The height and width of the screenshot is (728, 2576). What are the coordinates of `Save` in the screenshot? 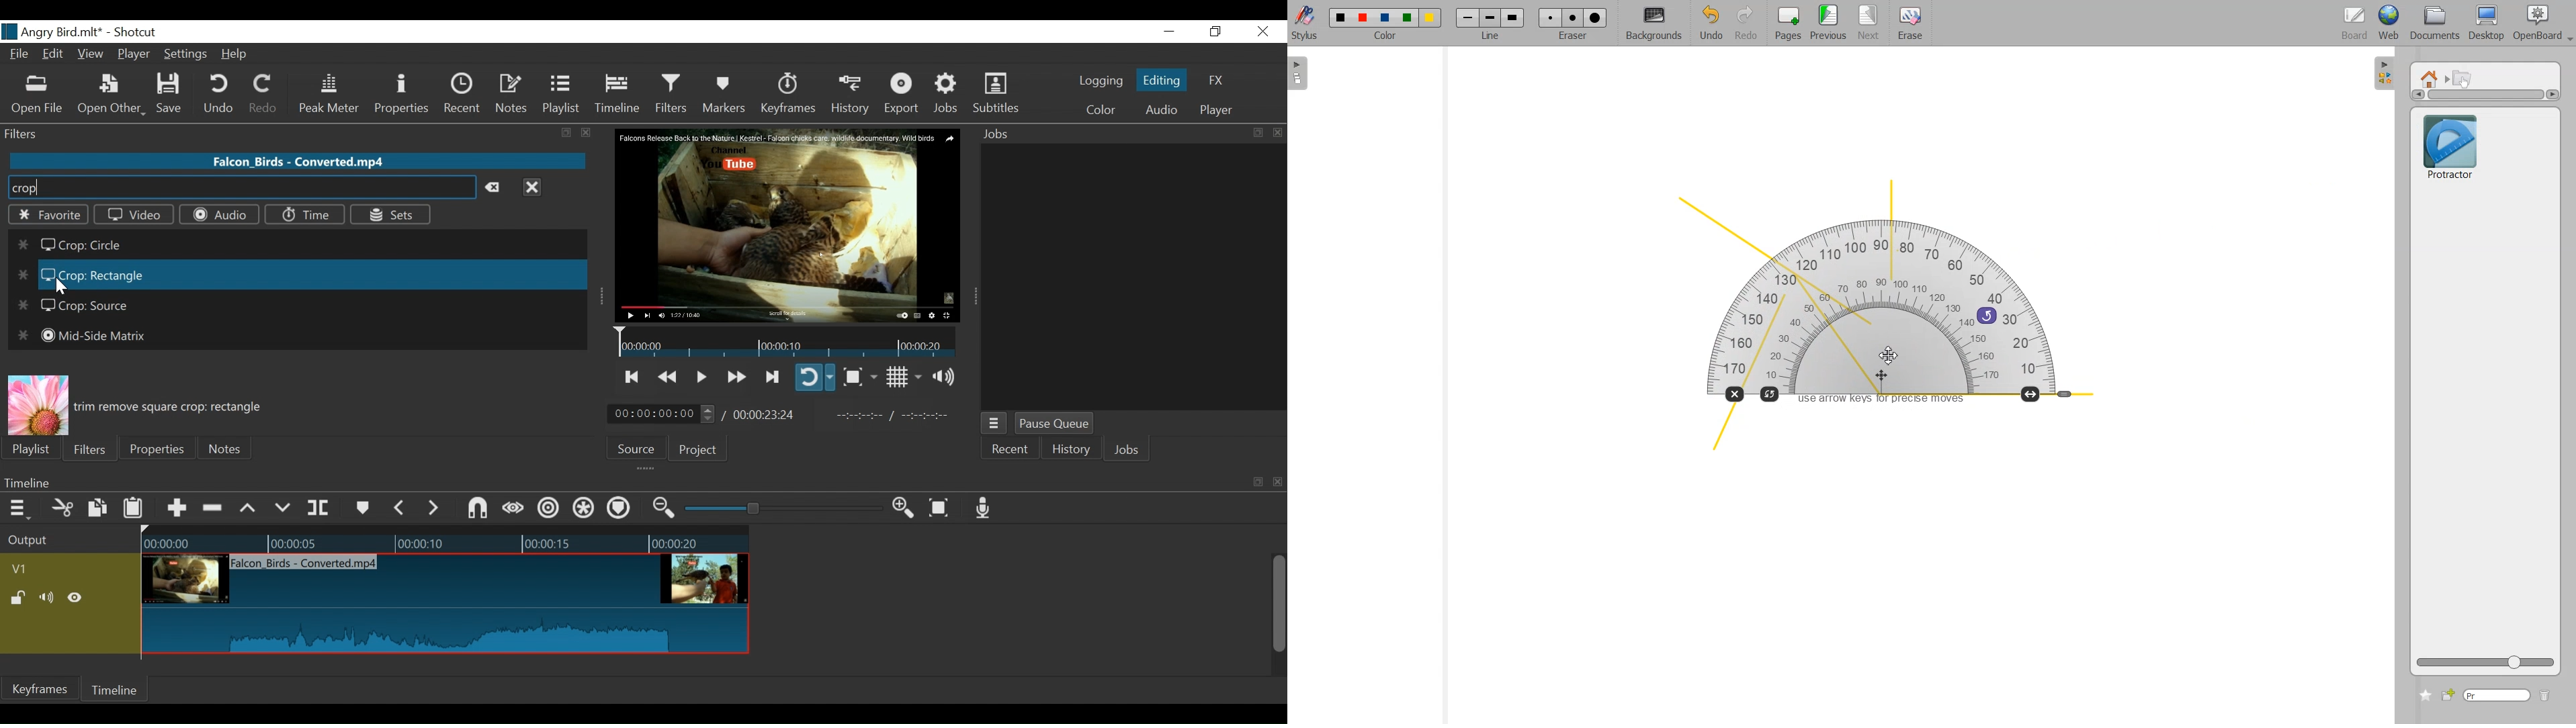 It's located at (174, 94).